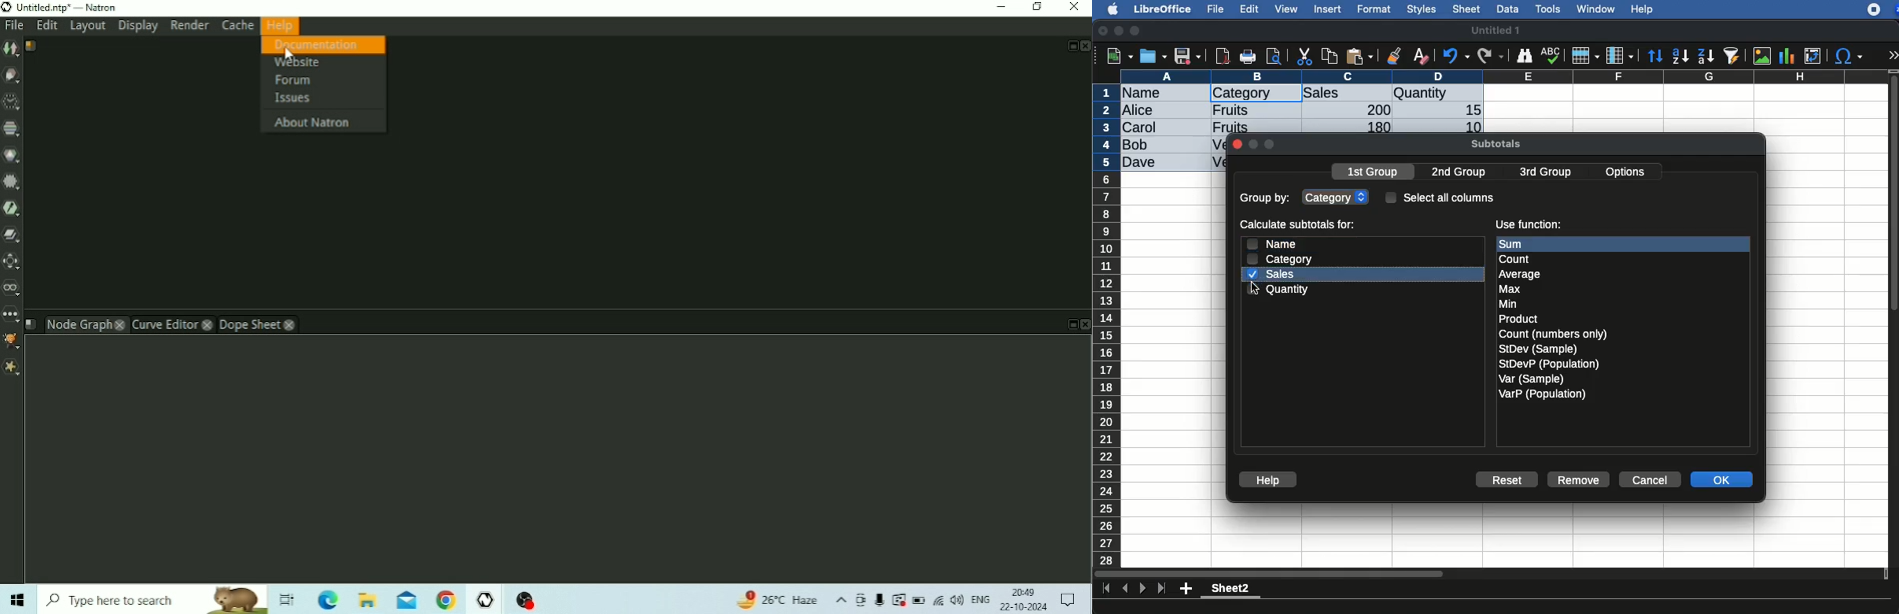 The width and height of the screenshot is (1904, 616). What do you see at coordinates (1231, 126) in the screenshot?
I see `Fruits` at bounding box center [1231, 126].